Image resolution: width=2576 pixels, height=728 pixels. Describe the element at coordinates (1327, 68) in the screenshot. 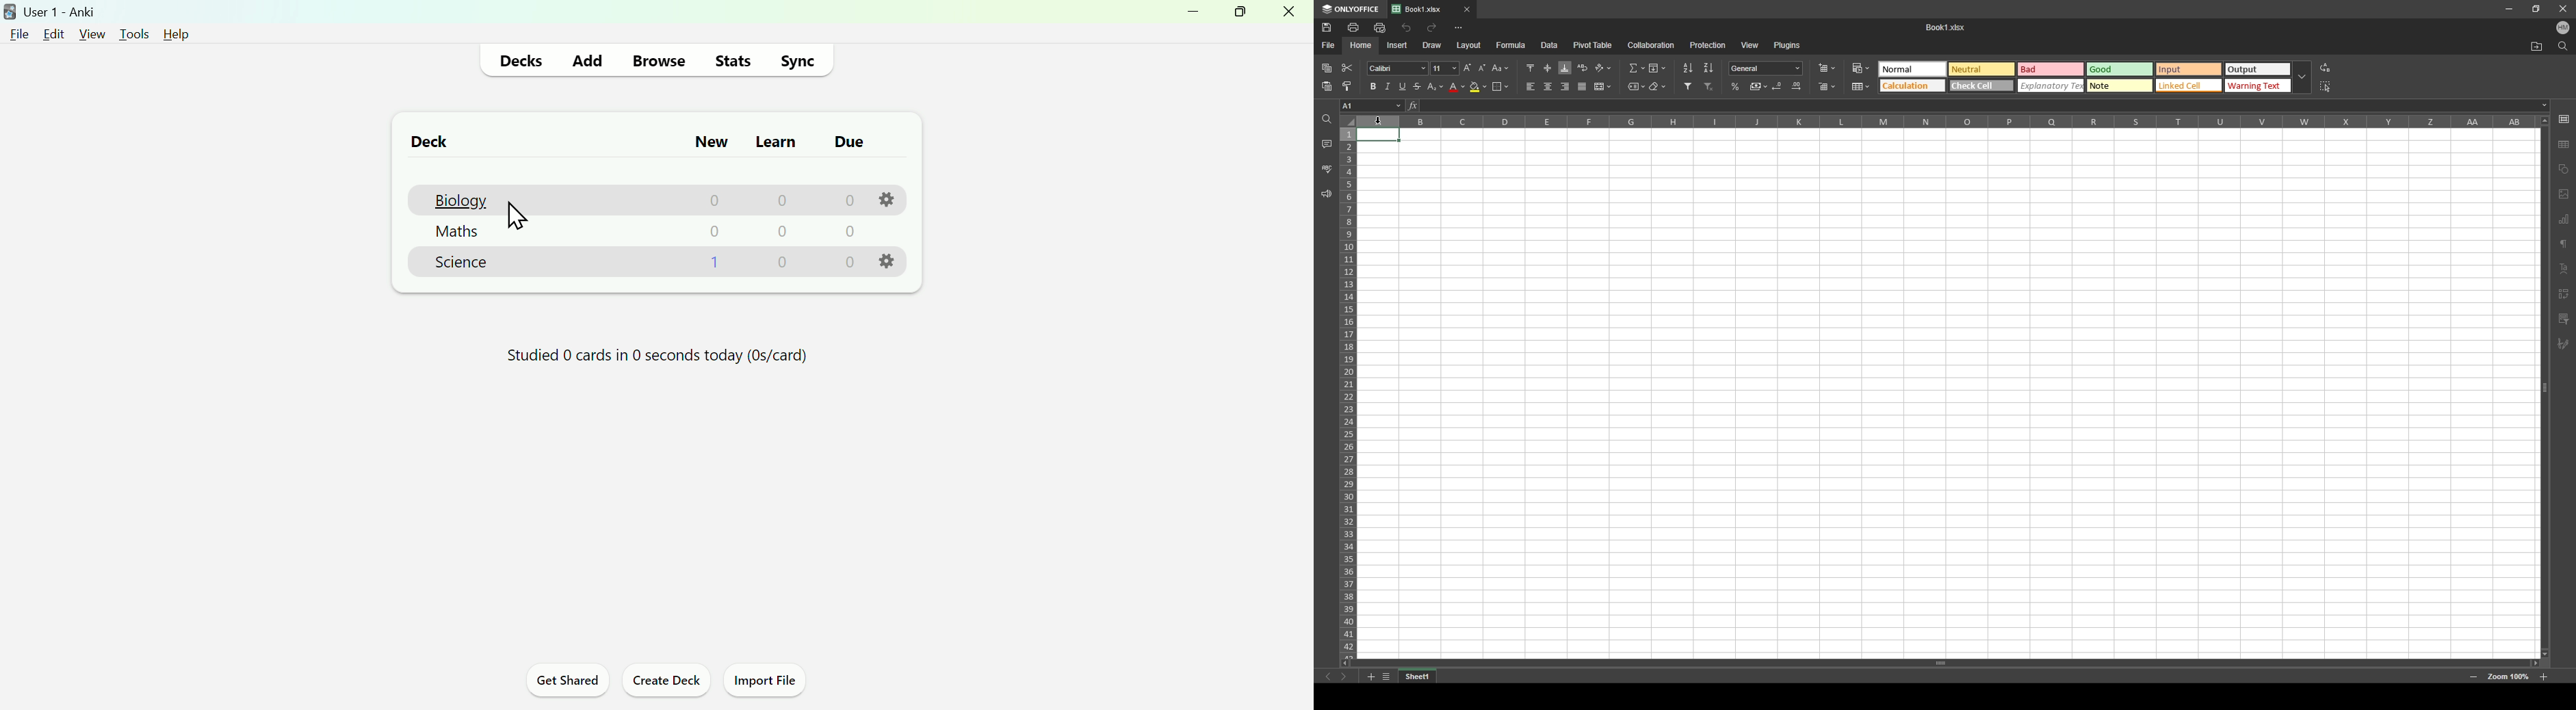

I see `copy` at that location.